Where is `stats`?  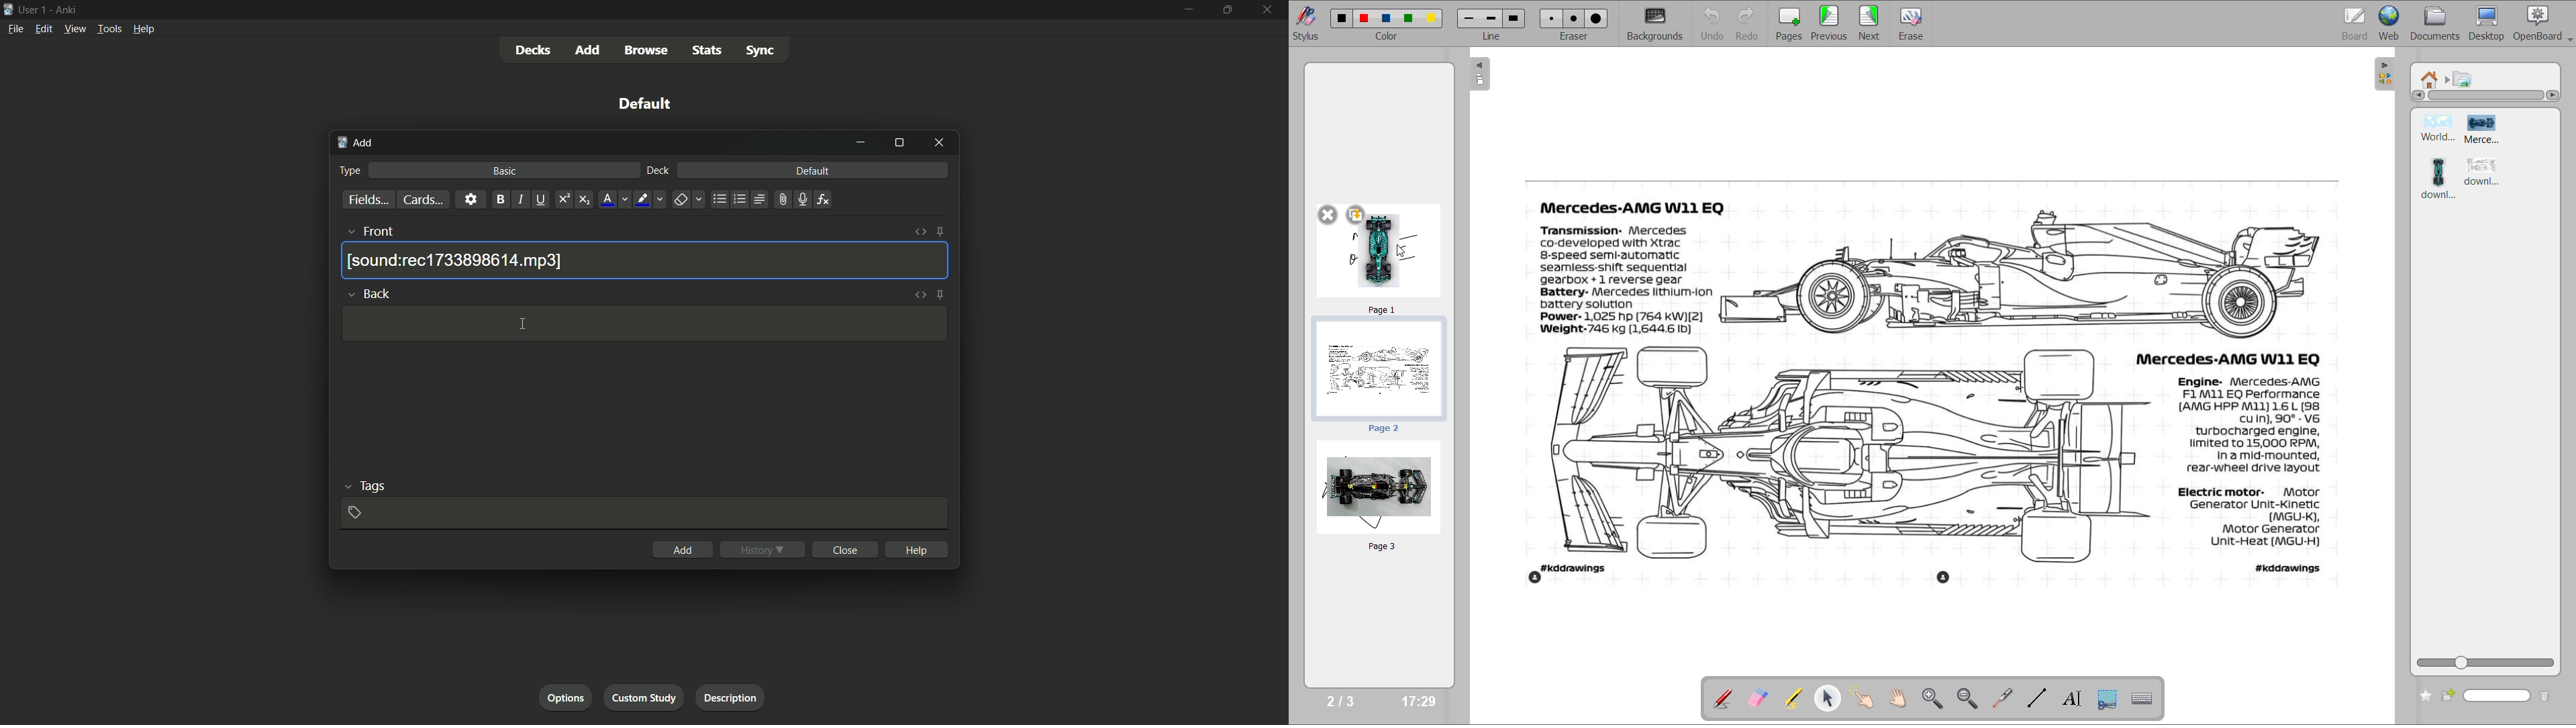 stats is located at coordinates (710, 51).